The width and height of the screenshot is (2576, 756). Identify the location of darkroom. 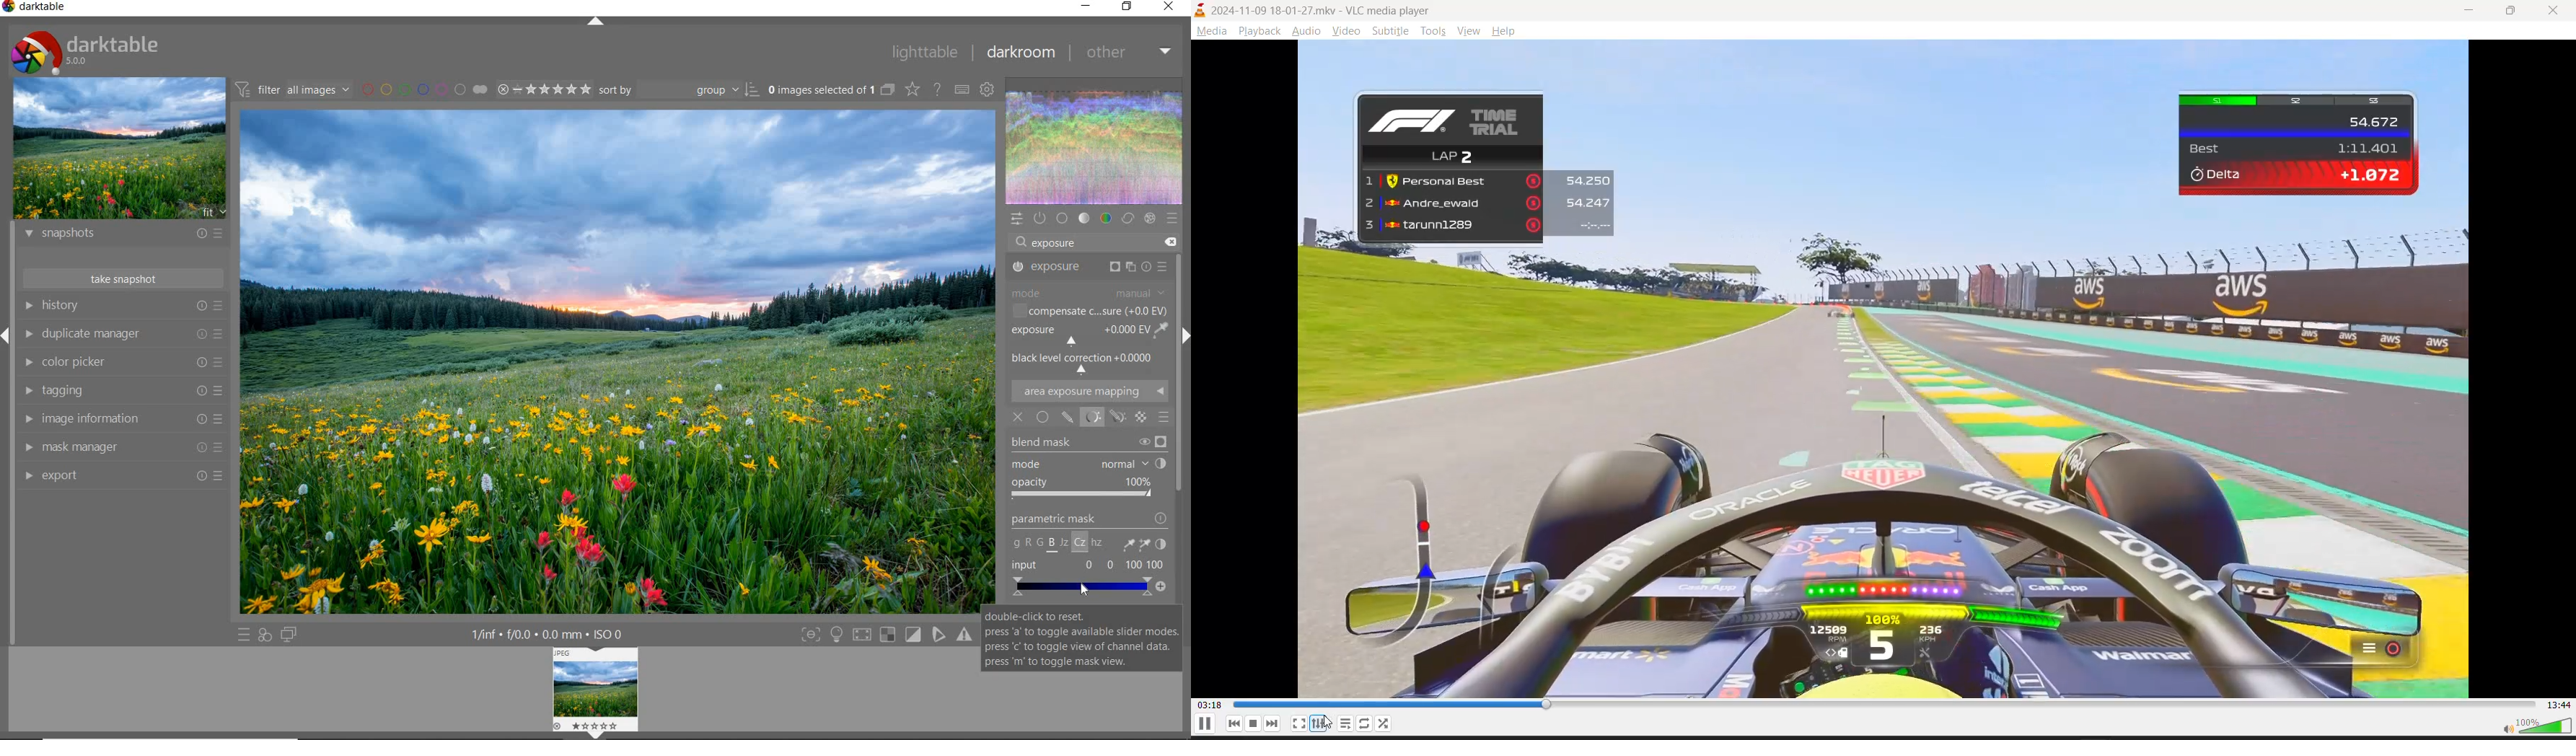
(1023, 52).